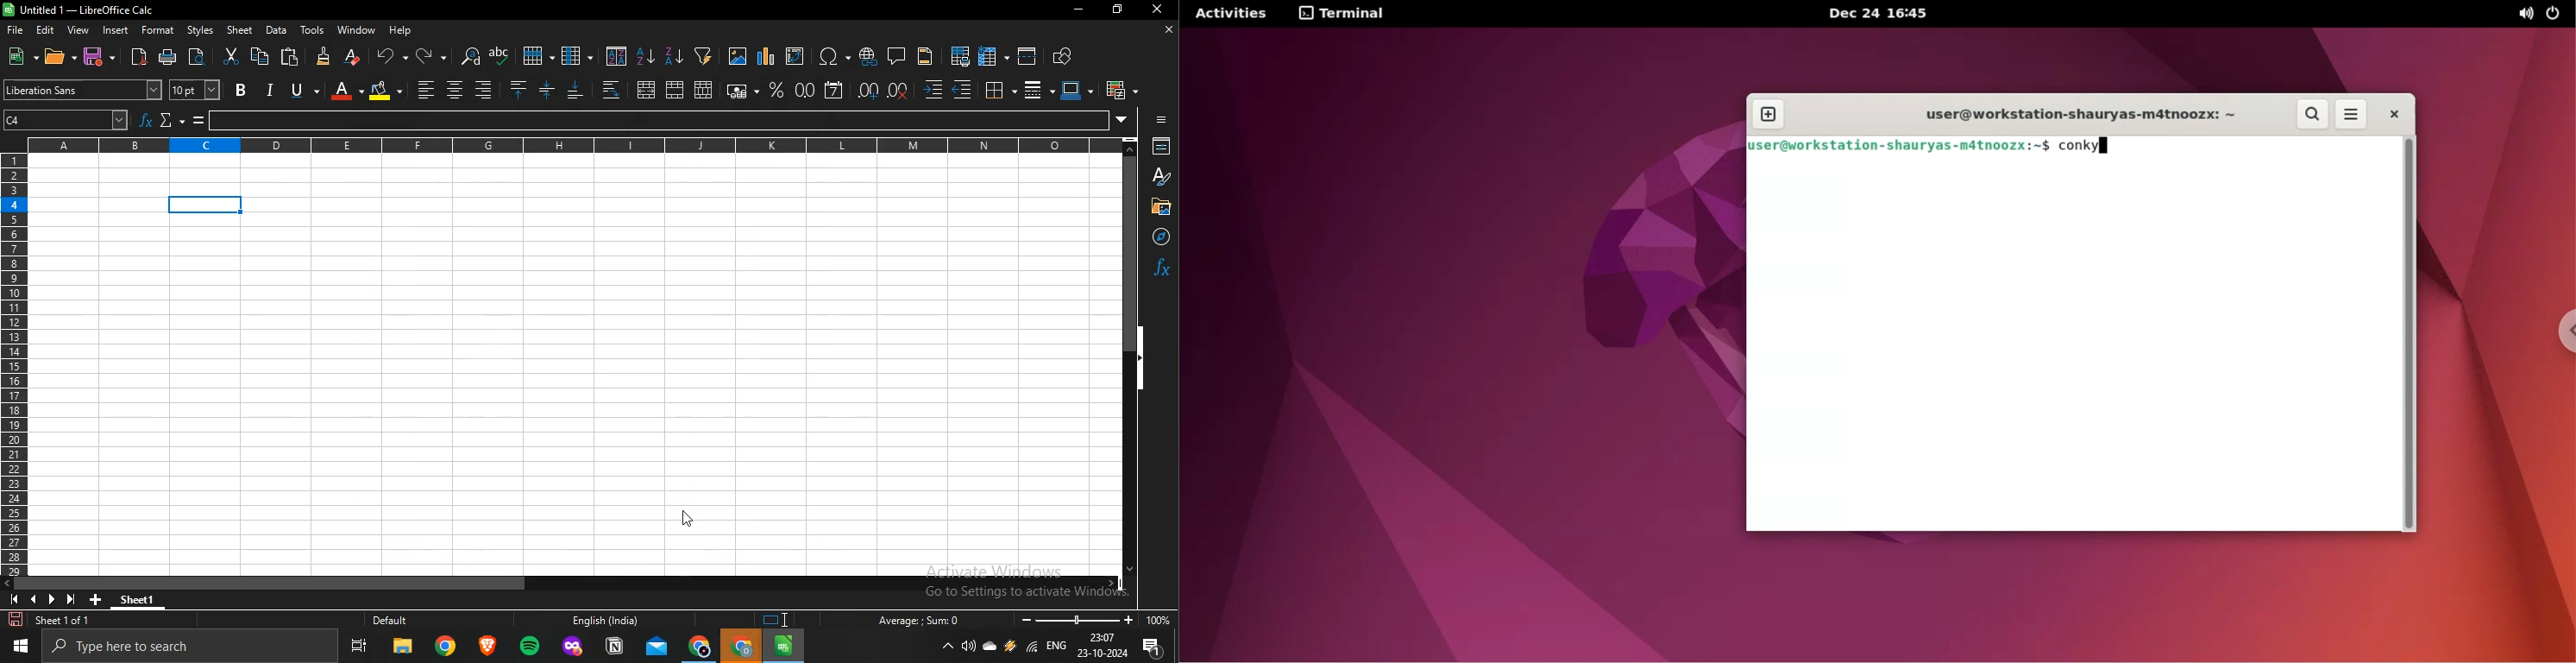 This screenshot has height=672, width=2576. Describe the element at coordinates (78, 30) in the screenshot. I see `view` at that location.